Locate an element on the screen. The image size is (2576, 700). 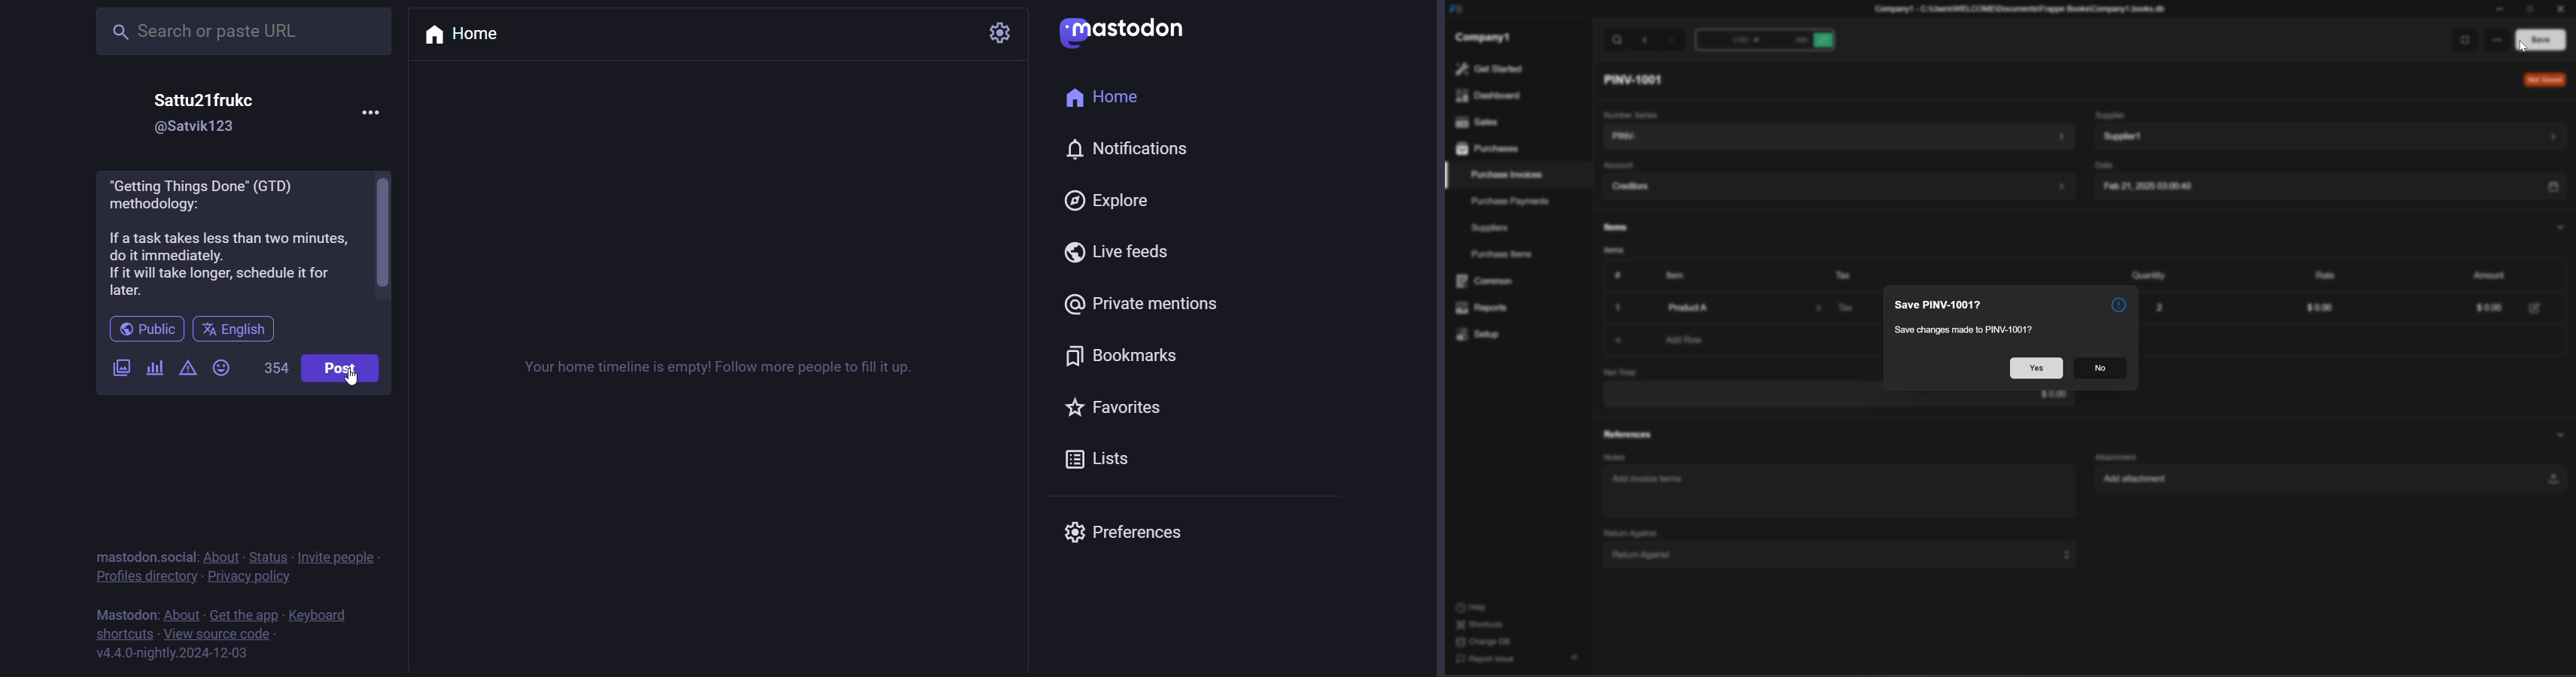
Save PINV-1001? is located at coordinates (1941, 305).